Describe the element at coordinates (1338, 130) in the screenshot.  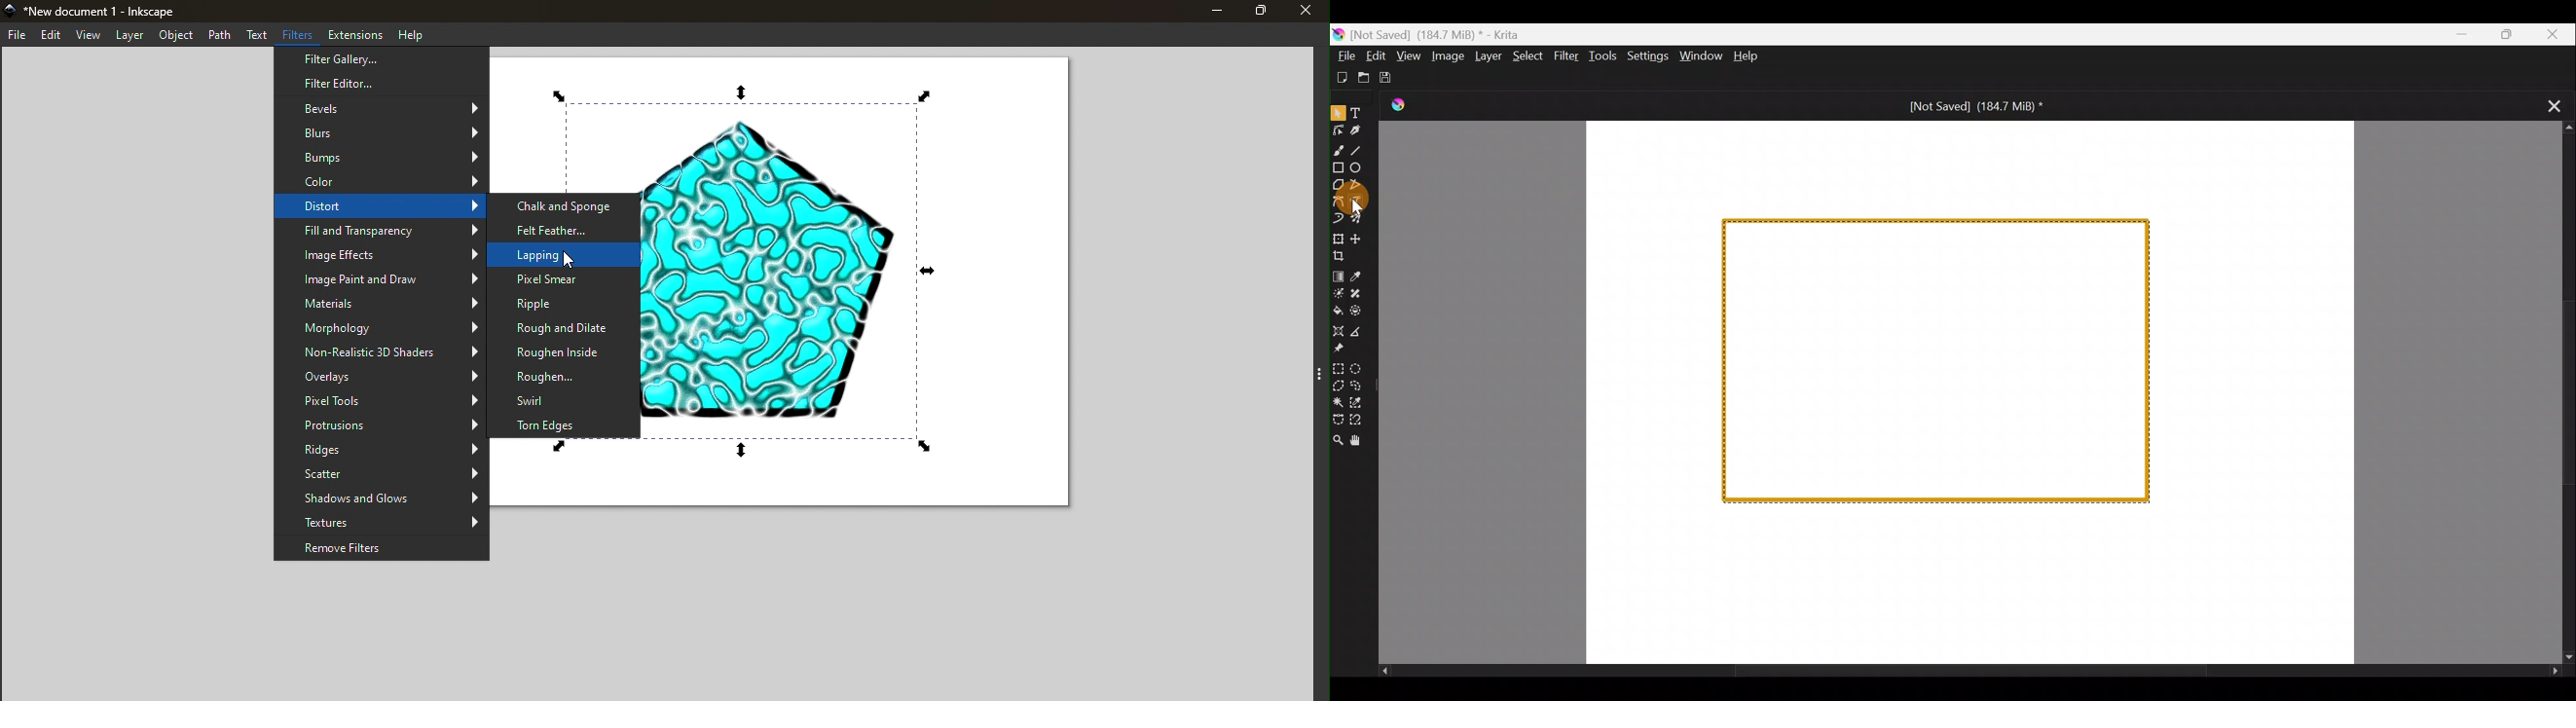
I see `Edit shapes tool` at that location.